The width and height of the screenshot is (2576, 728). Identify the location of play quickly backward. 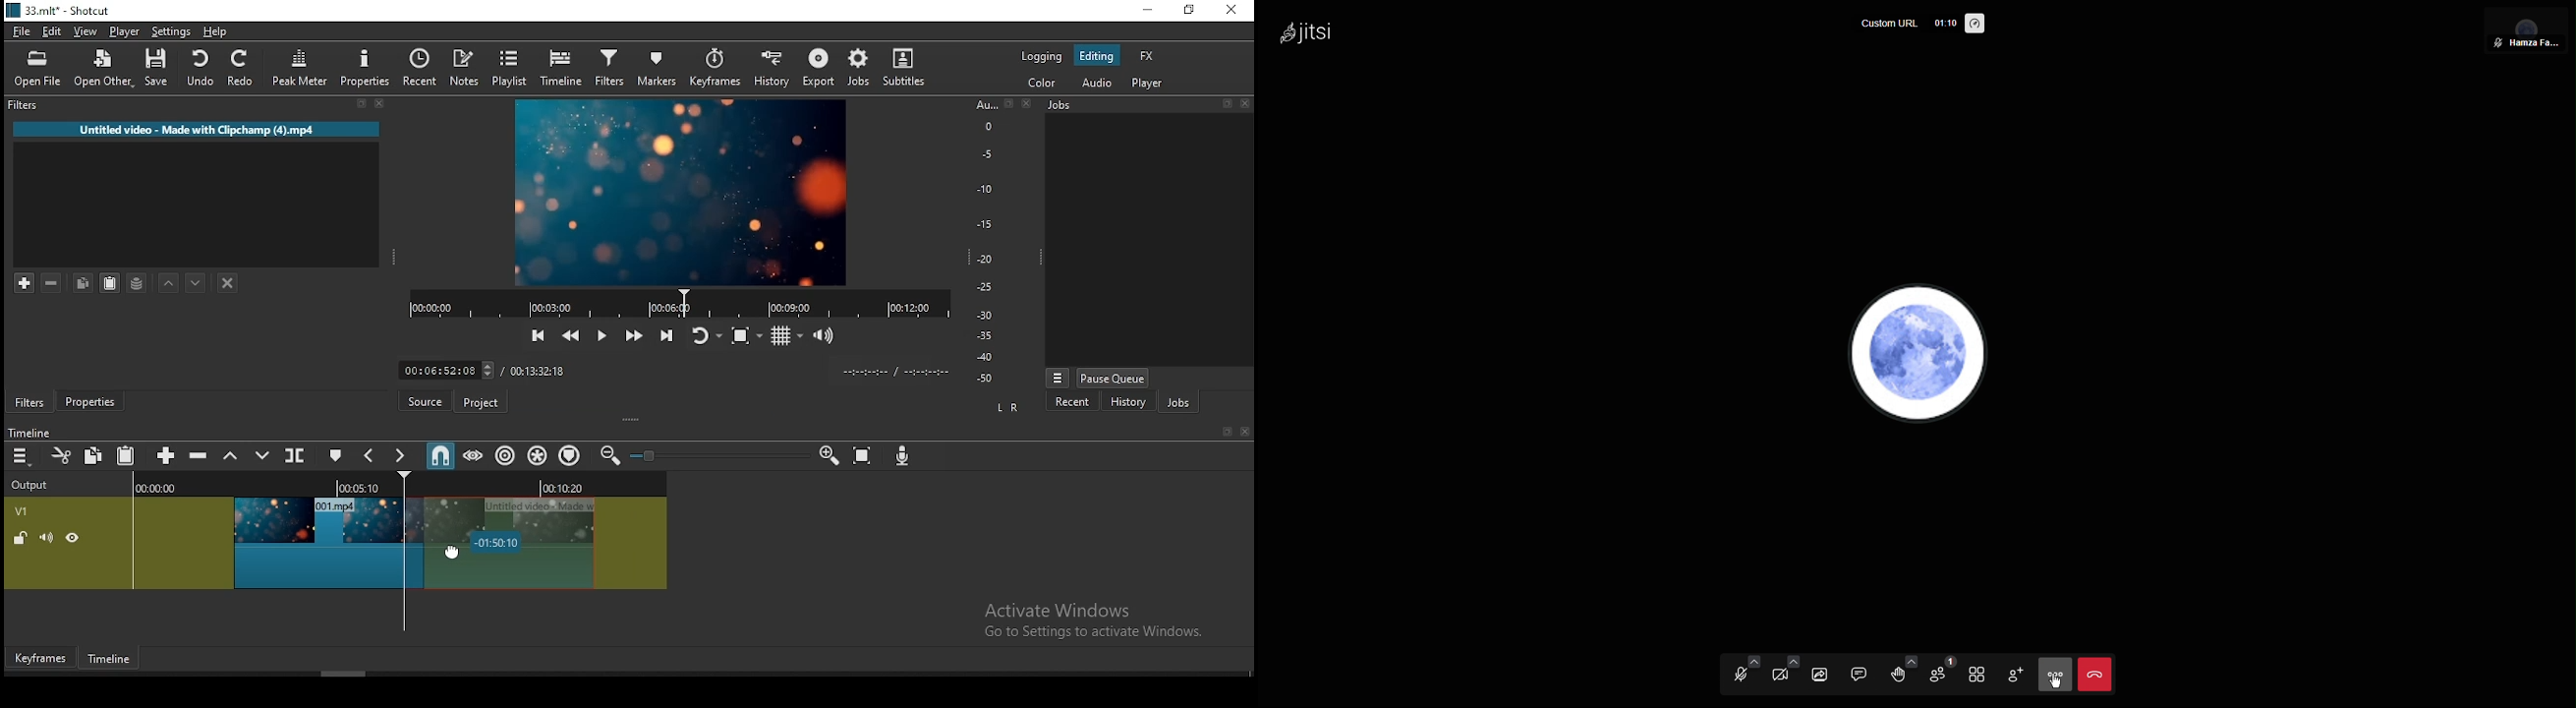
(573, 336).